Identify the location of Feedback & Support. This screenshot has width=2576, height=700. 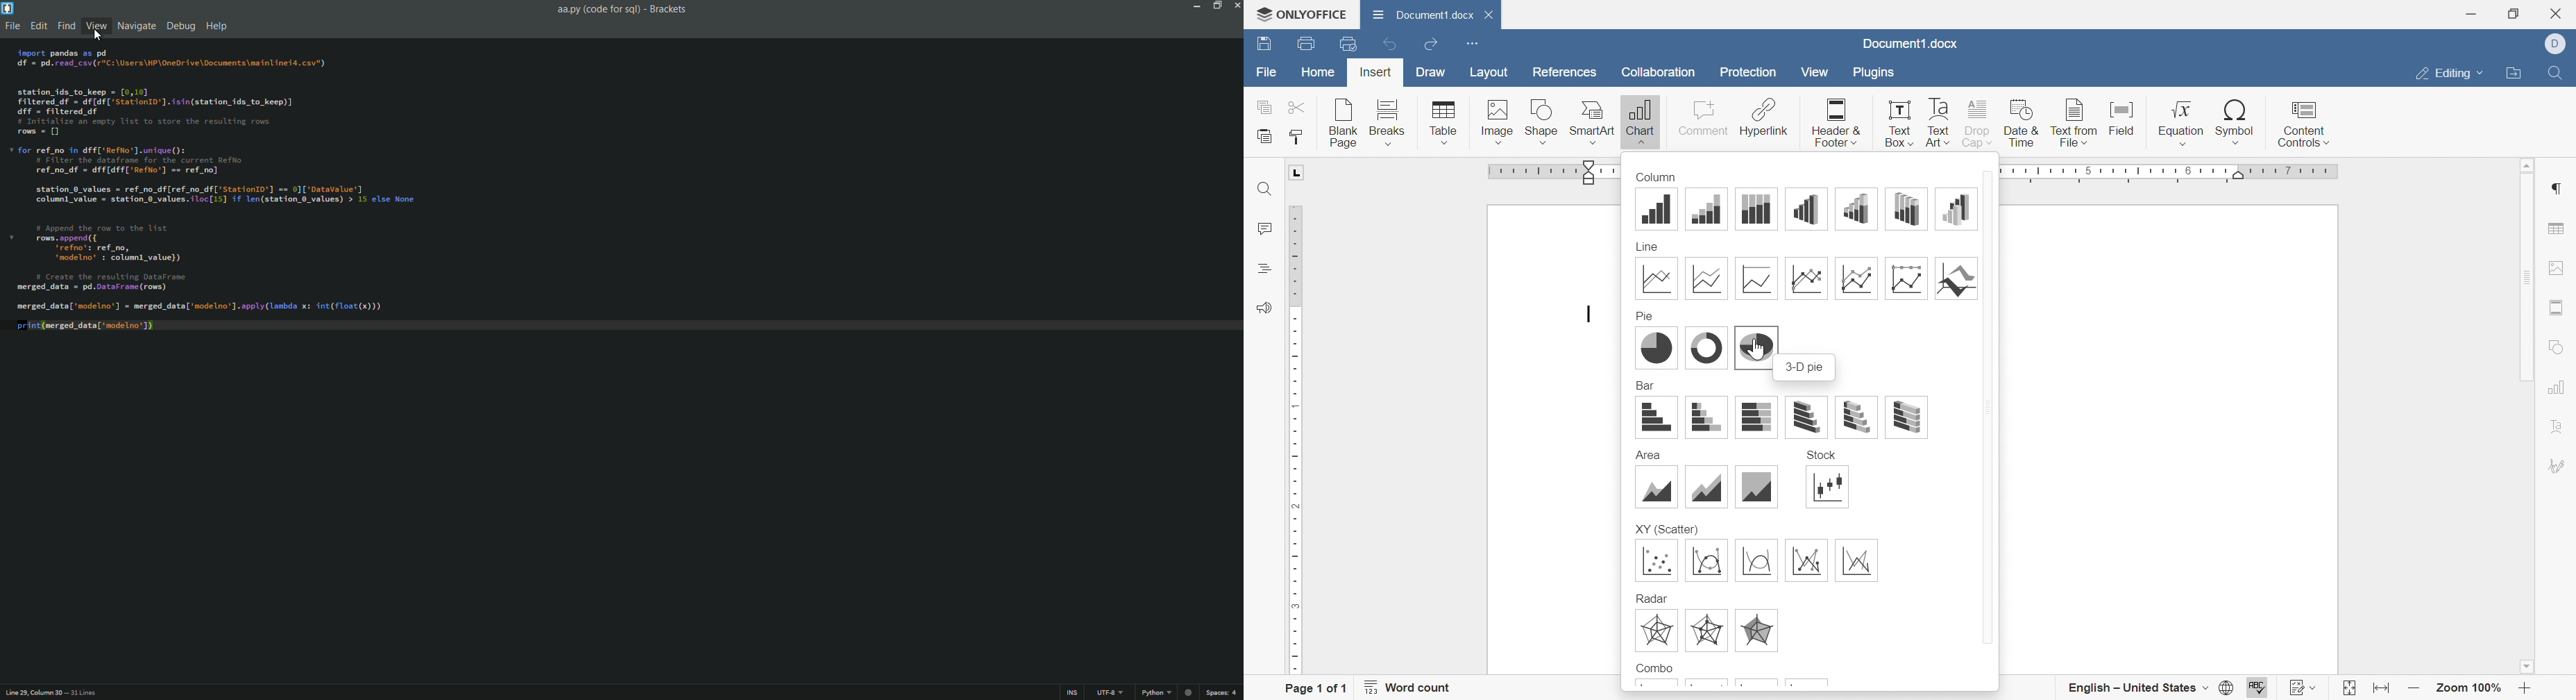
(1264, 306).